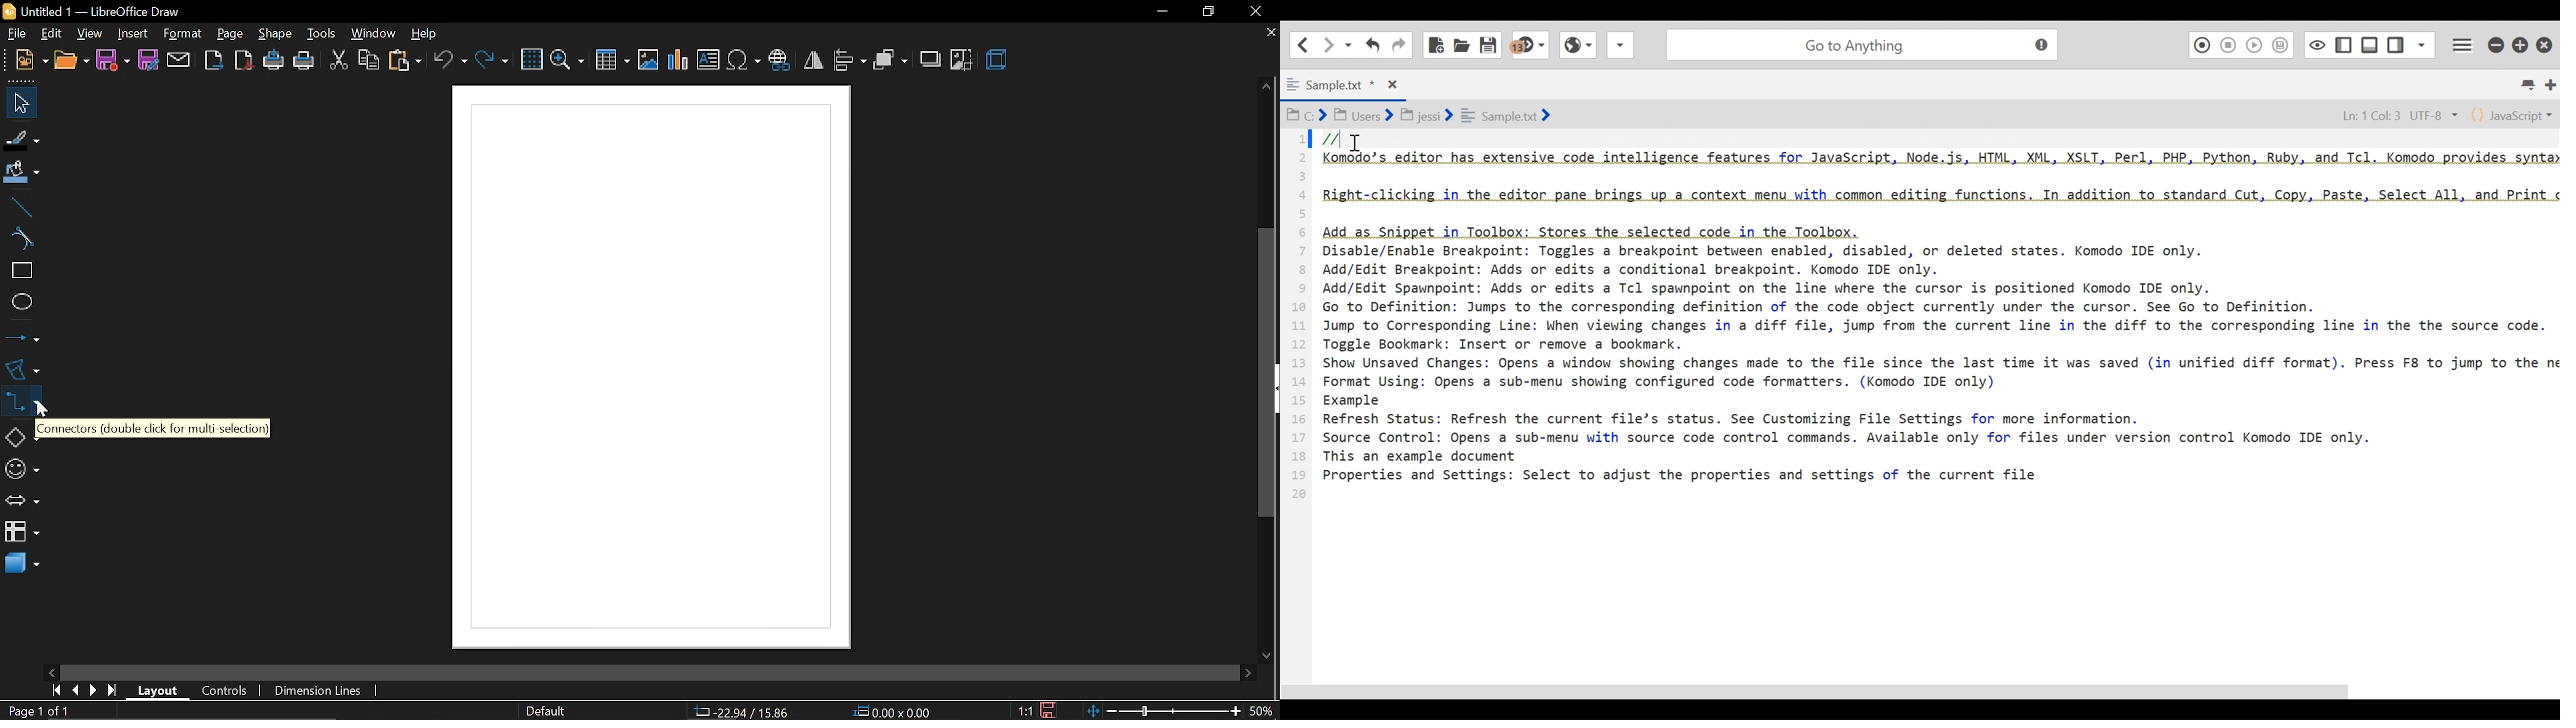  Describe the element at coordinates (18, 300) in the screenshot. I see `ellipse` at that location.